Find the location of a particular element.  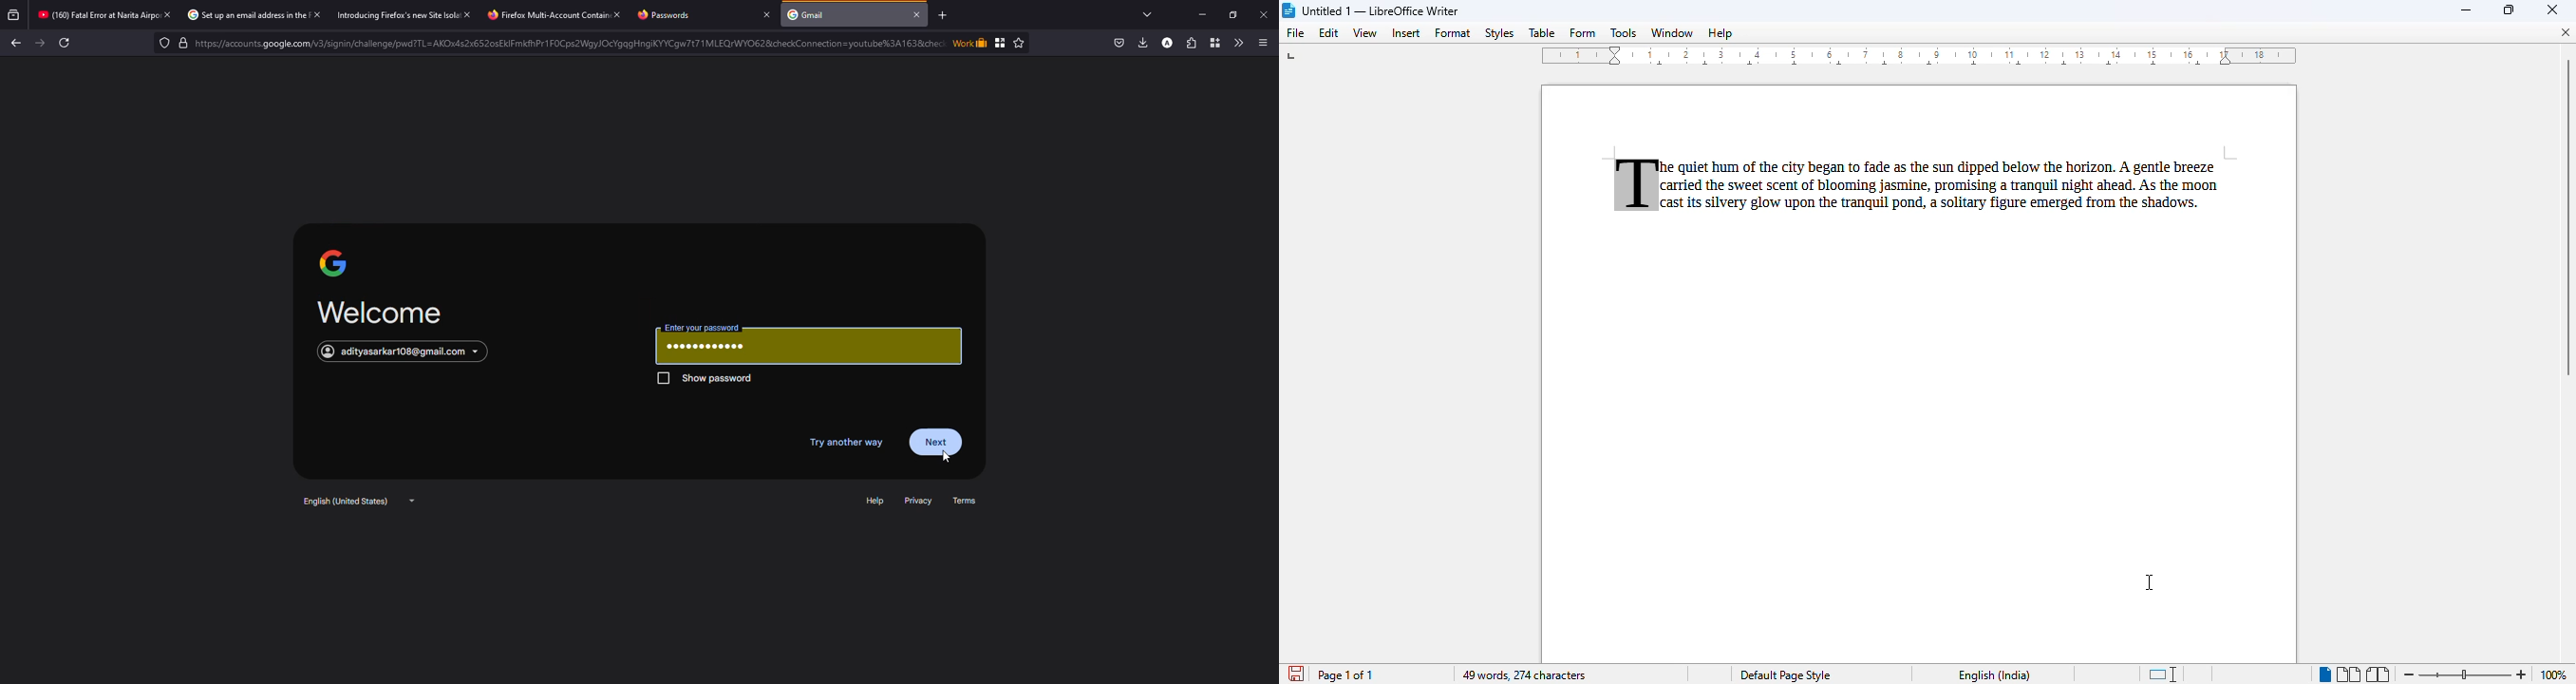

close is located at coordinates (168, 15).